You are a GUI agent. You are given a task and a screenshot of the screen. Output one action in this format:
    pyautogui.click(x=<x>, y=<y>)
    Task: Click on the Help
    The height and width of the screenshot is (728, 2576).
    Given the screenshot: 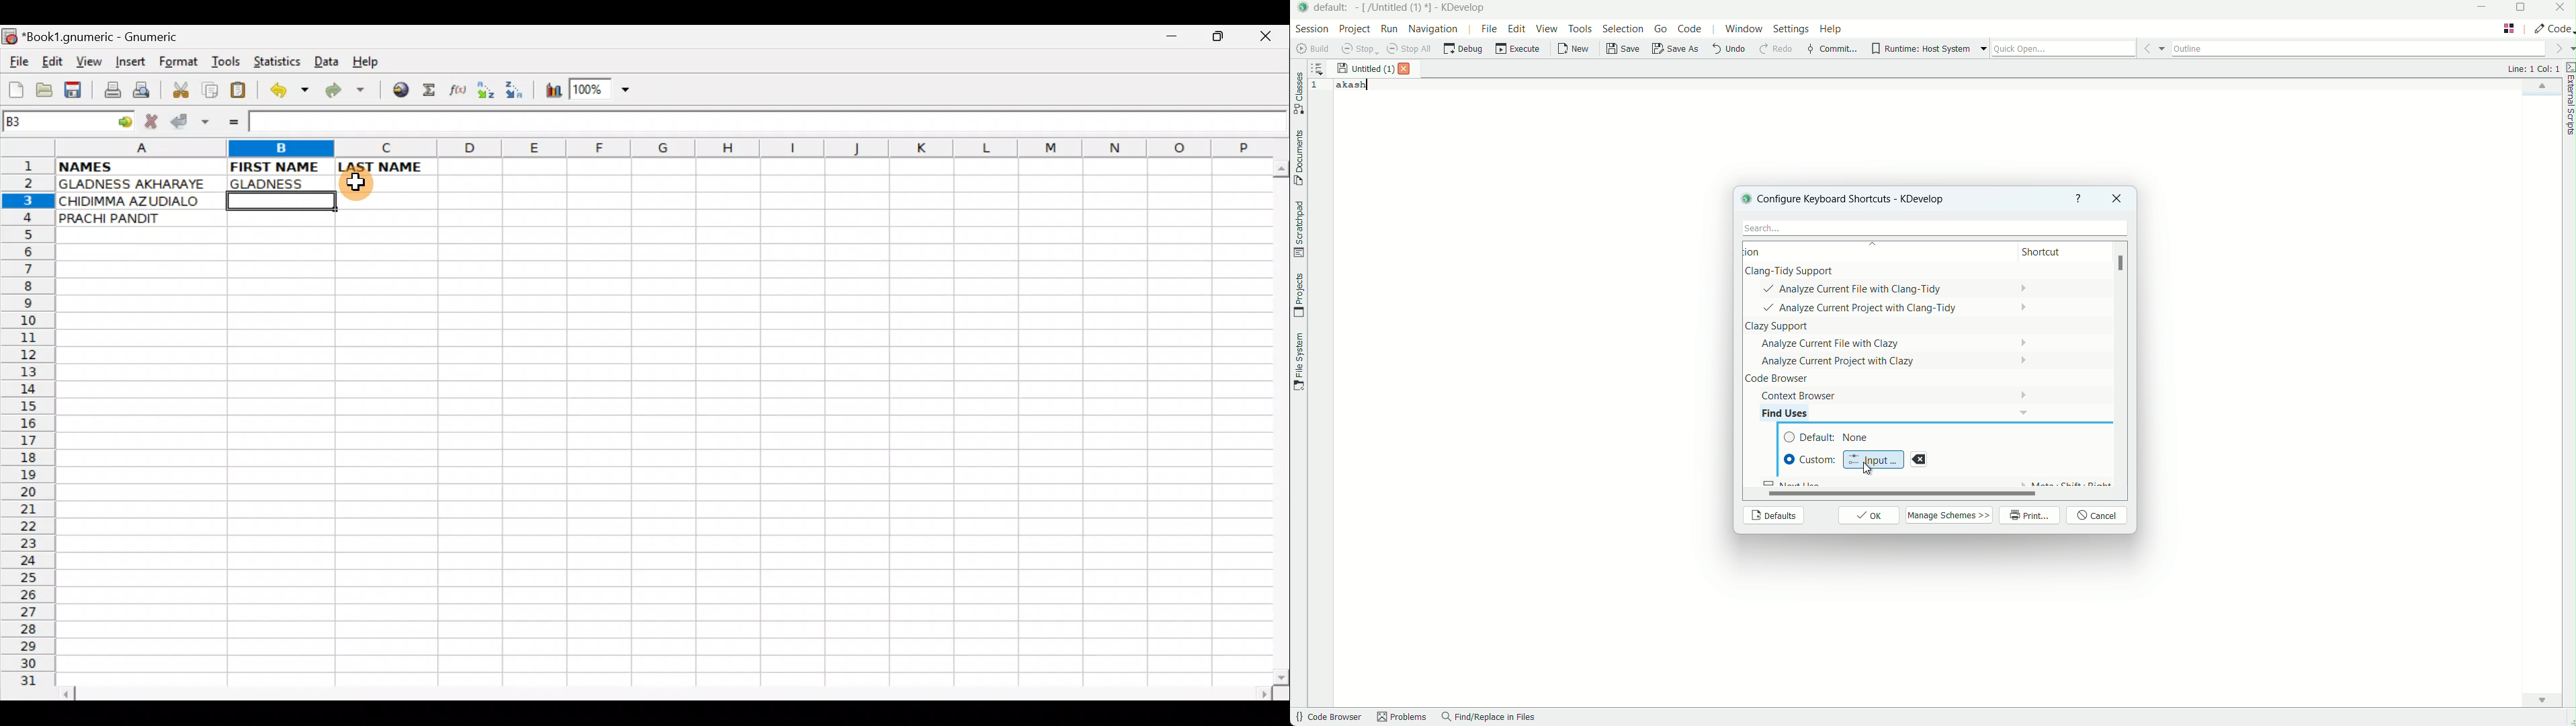 What is the action you would take?
    pyautogui.click(x=366, y=62)
    